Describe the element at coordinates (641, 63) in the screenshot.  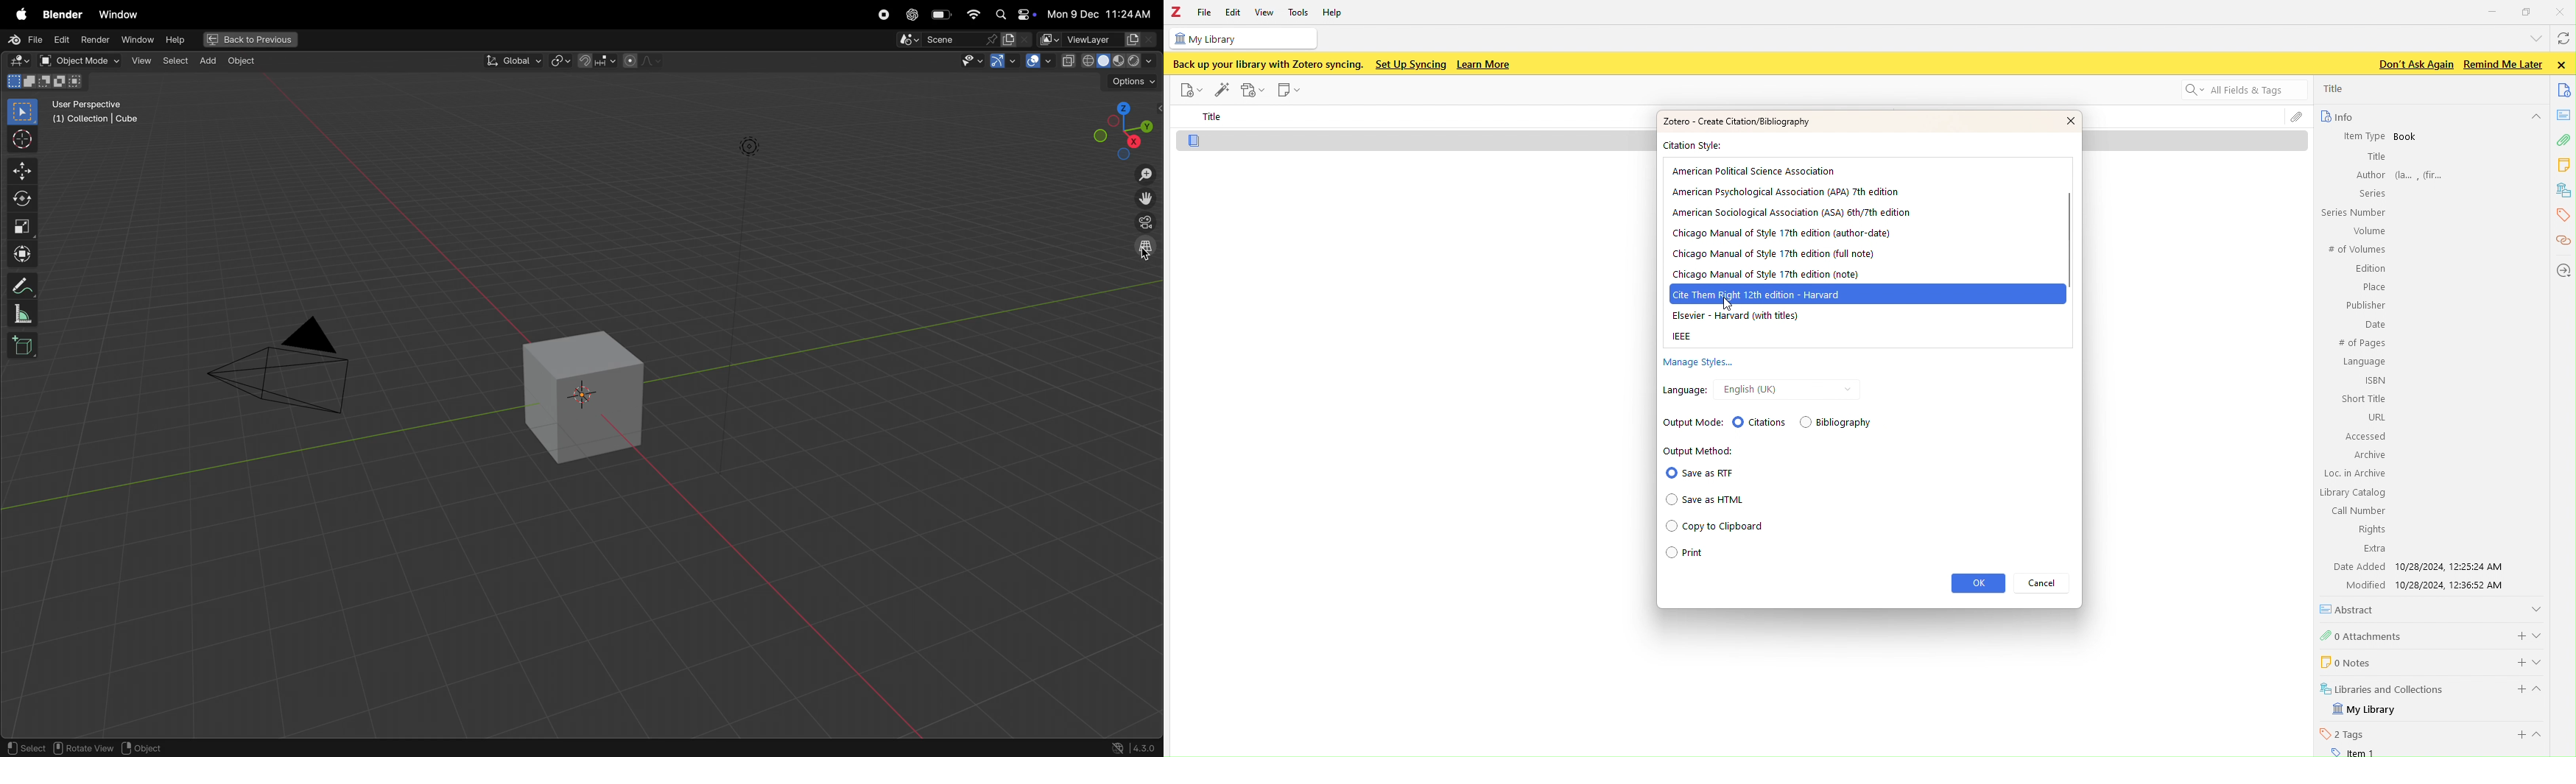
I see `proportional viewing objects` at that location.